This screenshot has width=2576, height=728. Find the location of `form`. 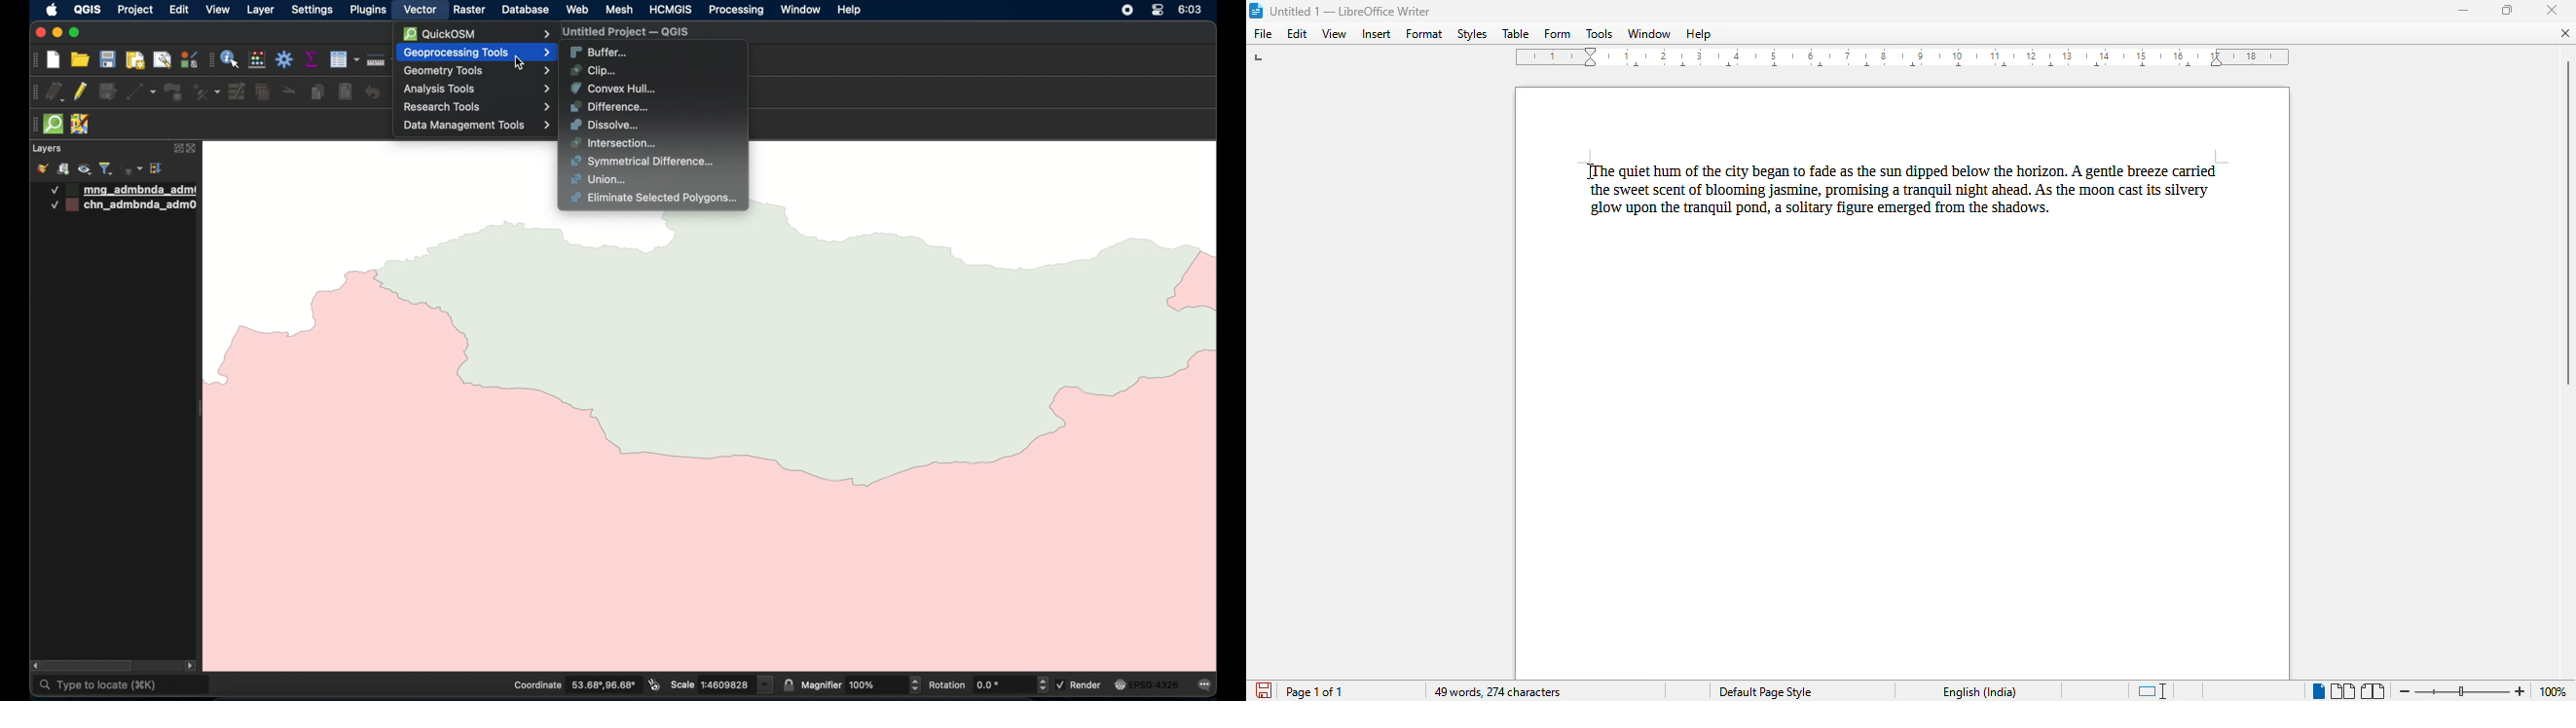

form is located at coordinates (1556, 31).